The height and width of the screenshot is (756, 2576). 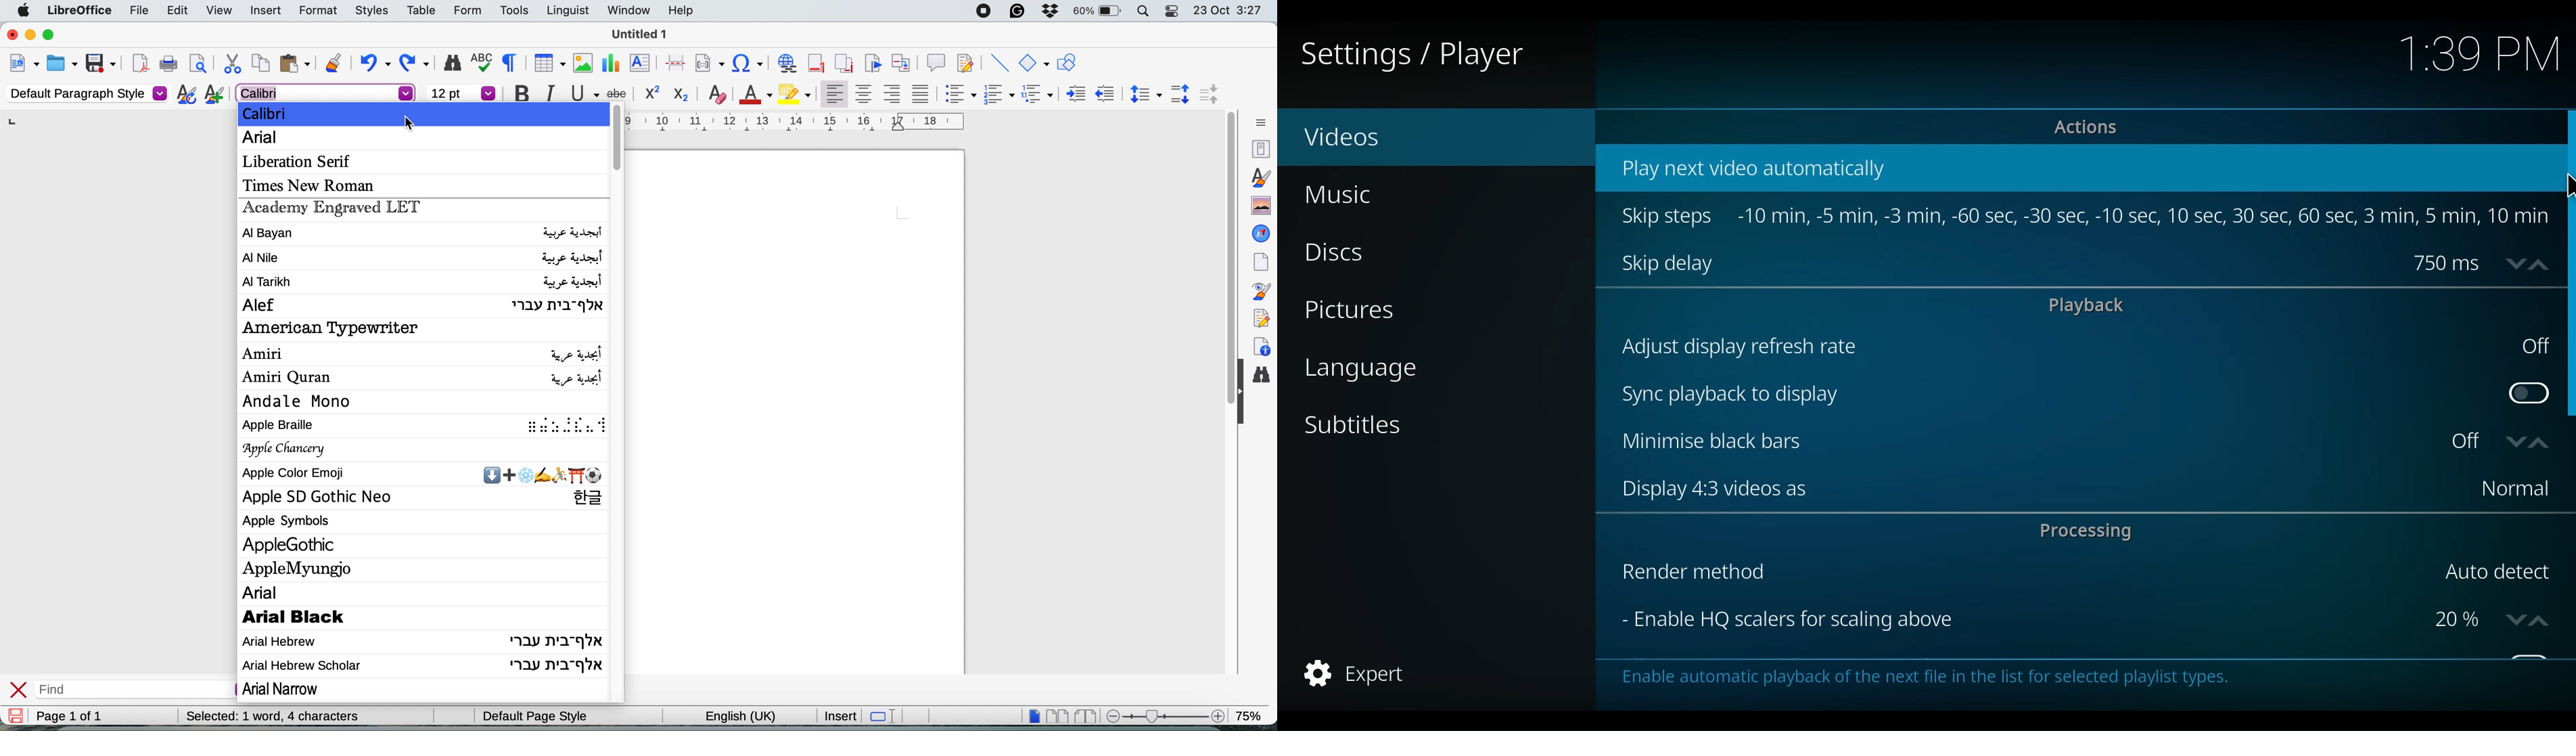 I want to click on battery, so click(x=1097, y=12).